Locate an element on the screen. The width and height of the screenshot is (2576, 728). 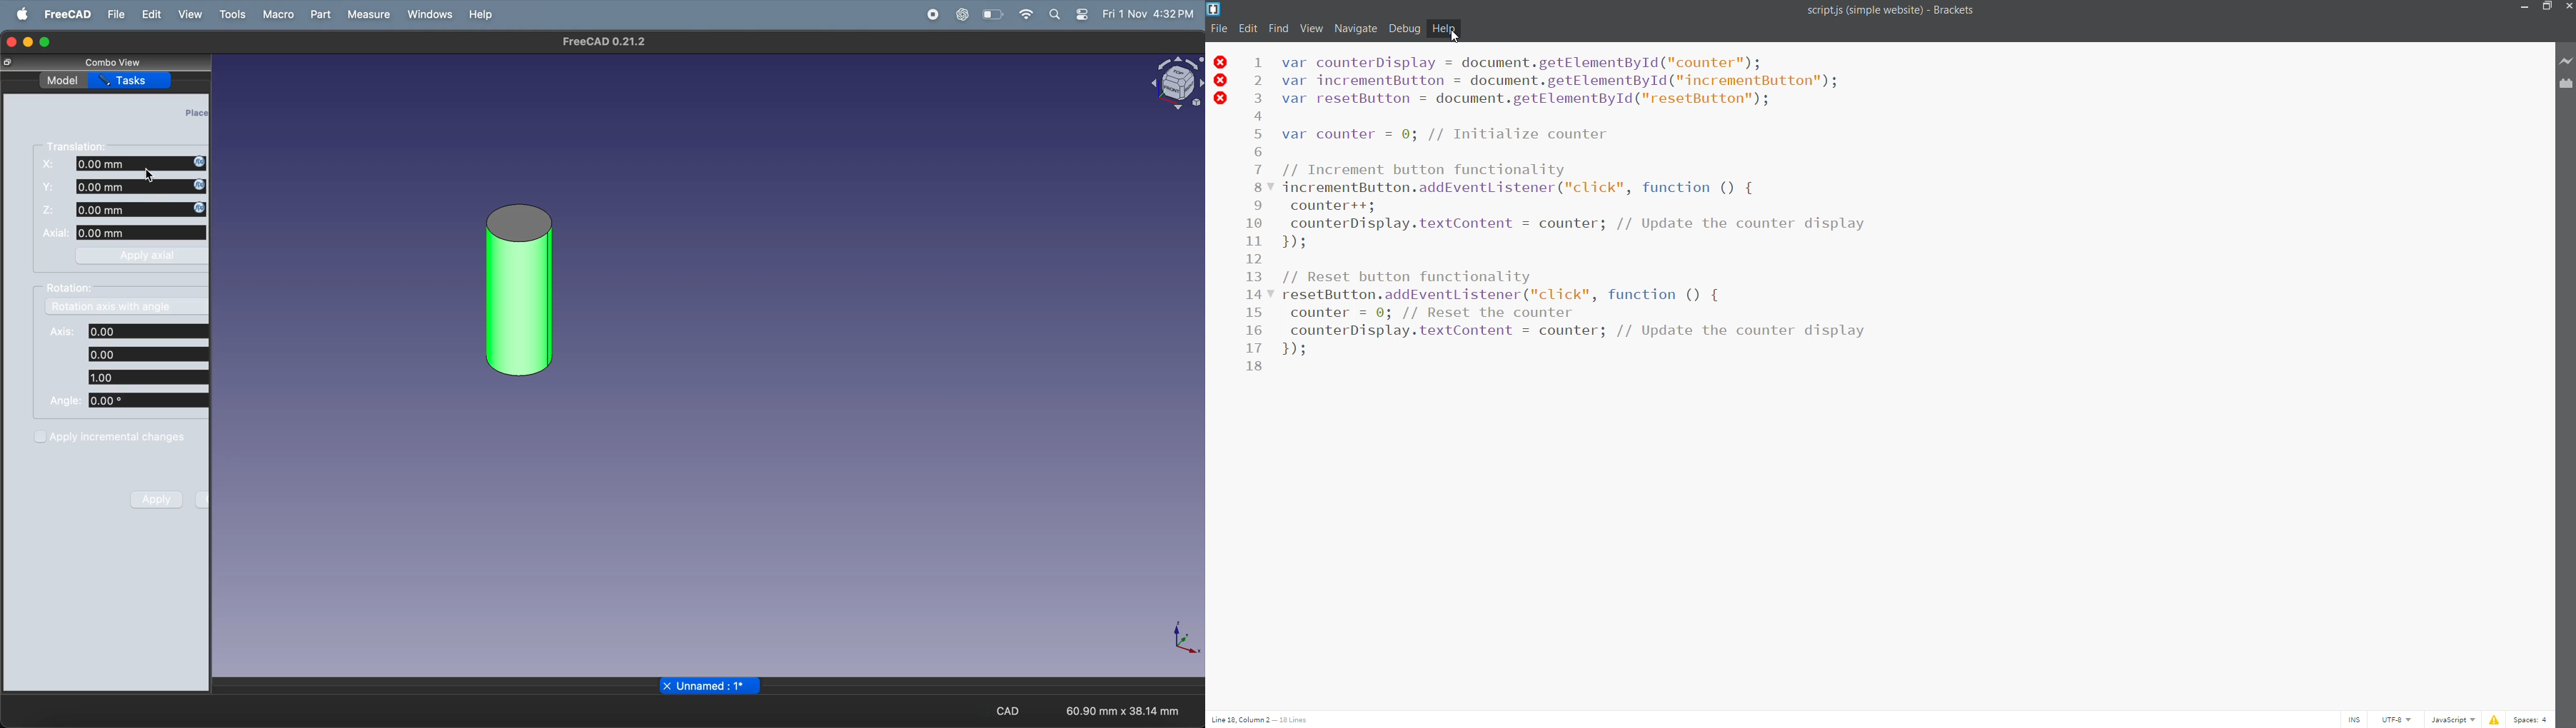
apple widgets is located at coordinates (1069, 16).